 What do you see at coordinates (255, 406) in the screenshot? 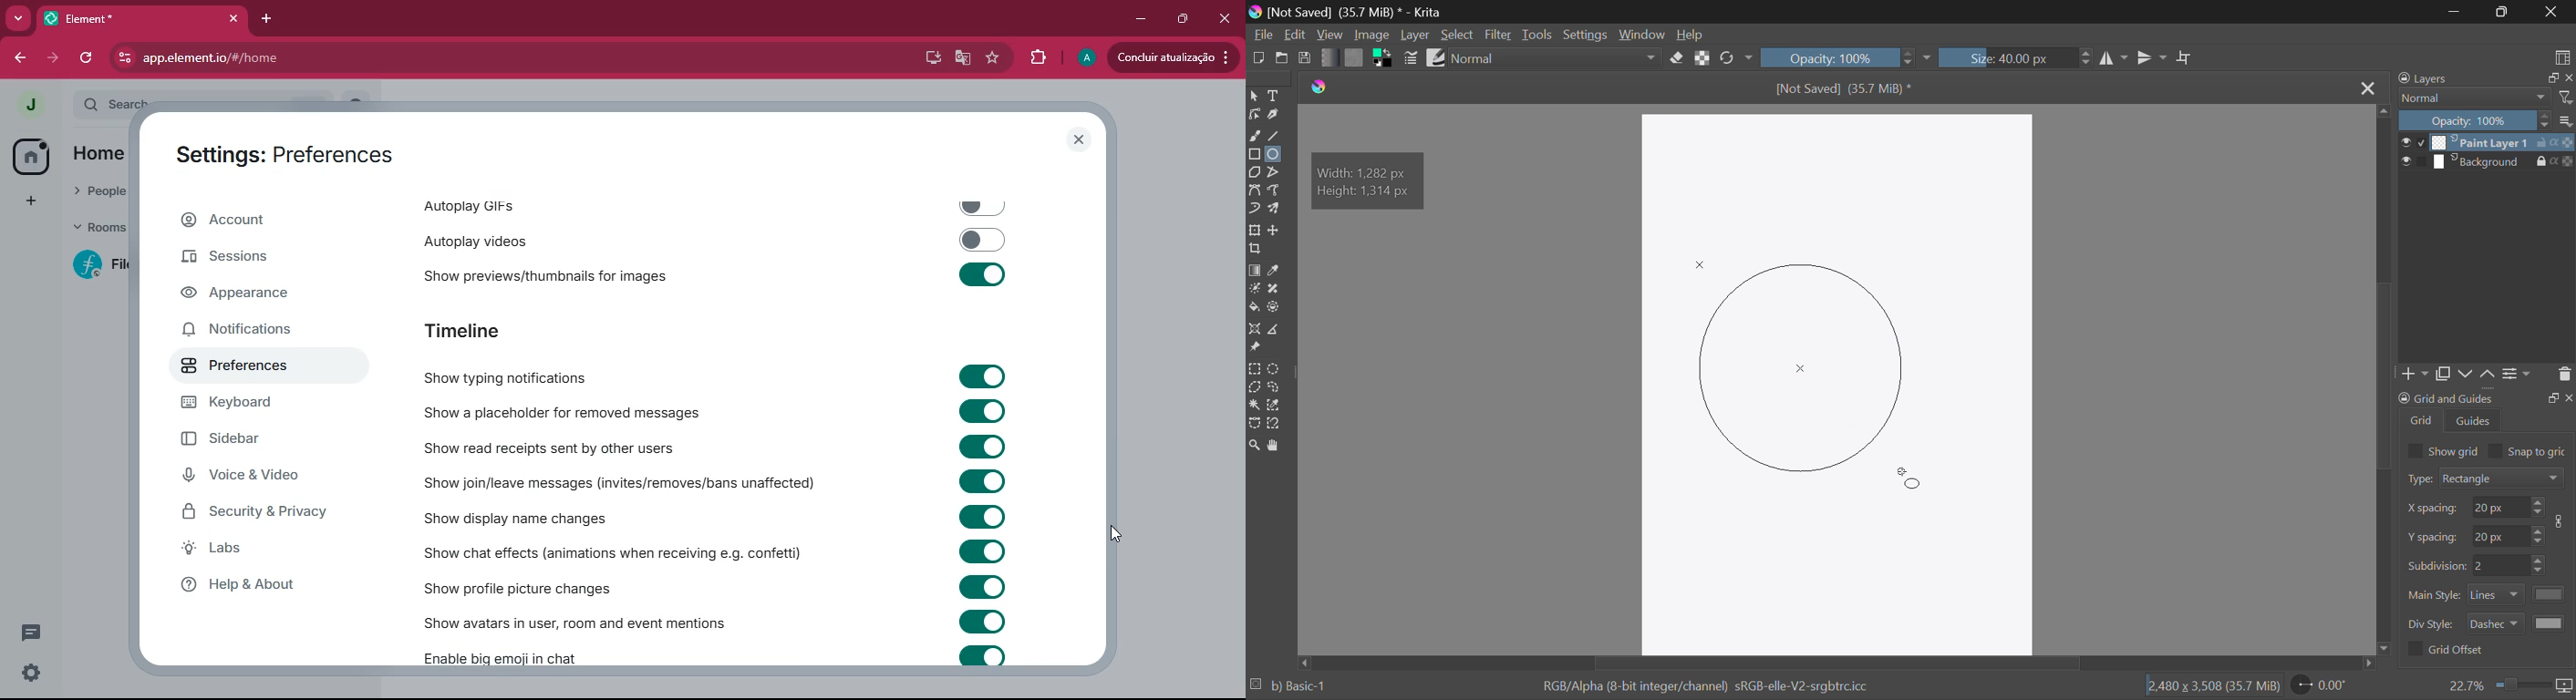
I see `keyboard` at bounding box center [255, 406].